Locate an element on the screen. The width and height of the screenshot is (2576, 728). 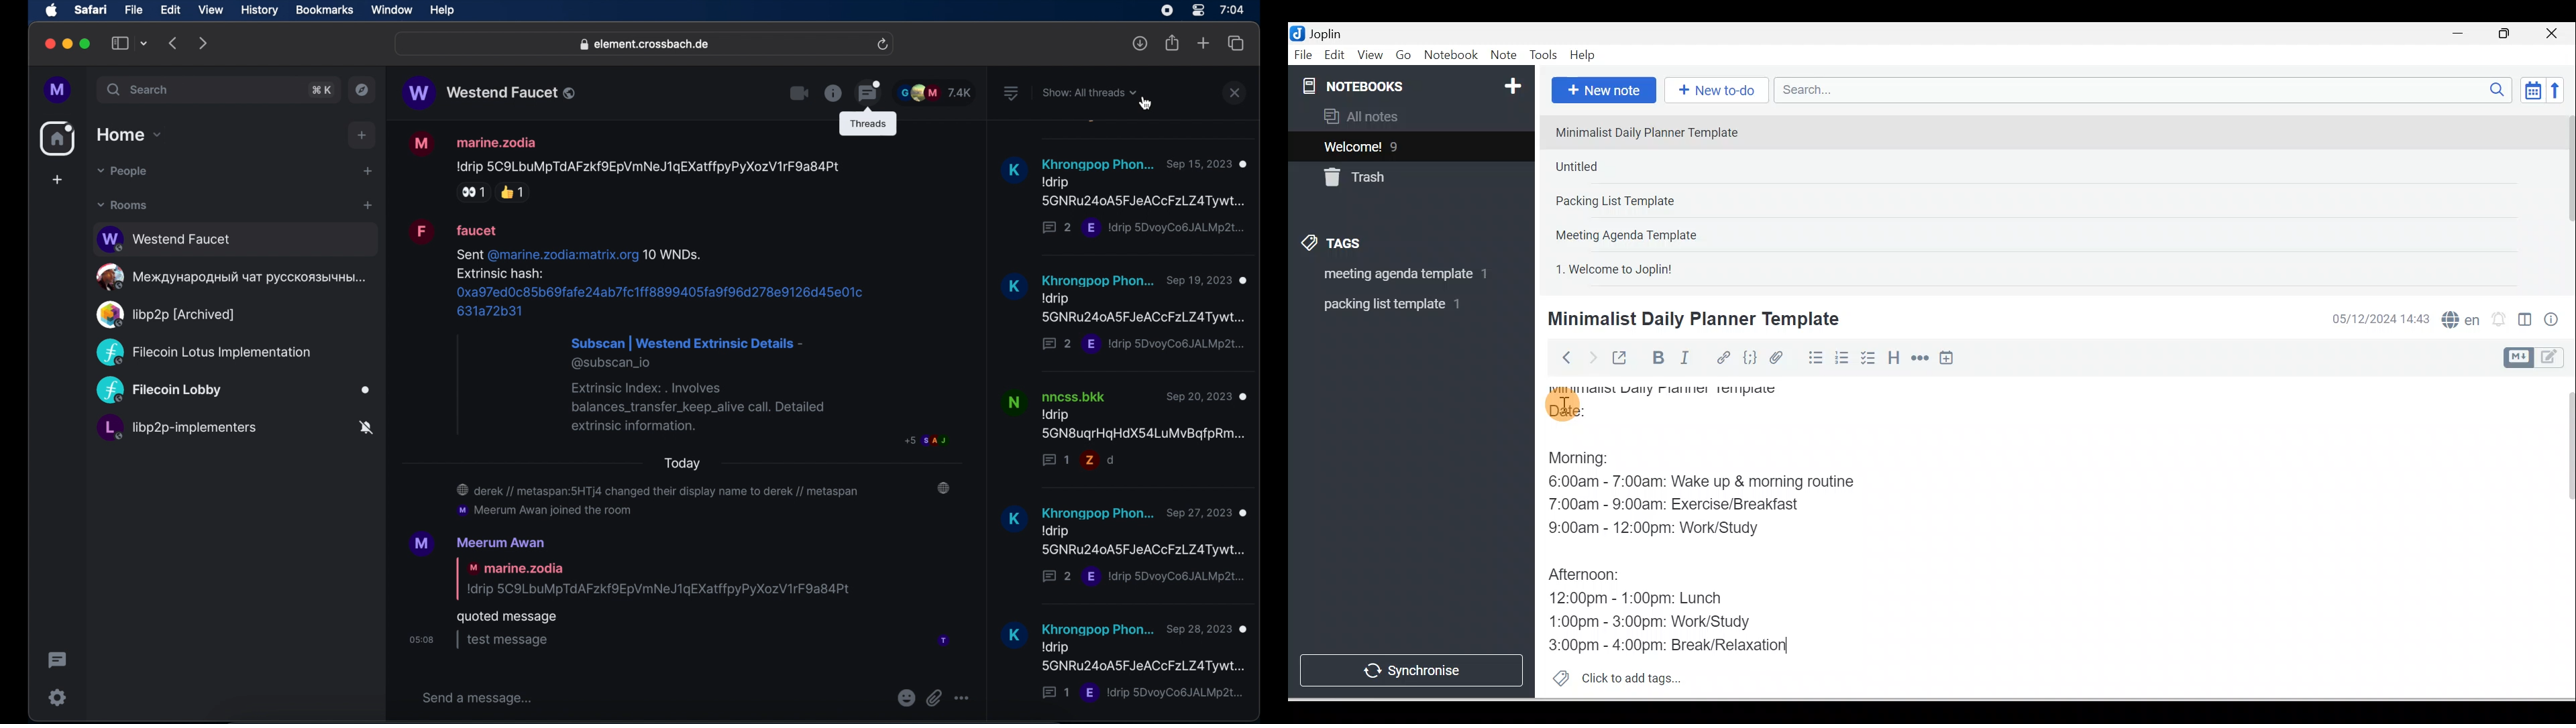
cursor is located at coordinates (1147, 105).